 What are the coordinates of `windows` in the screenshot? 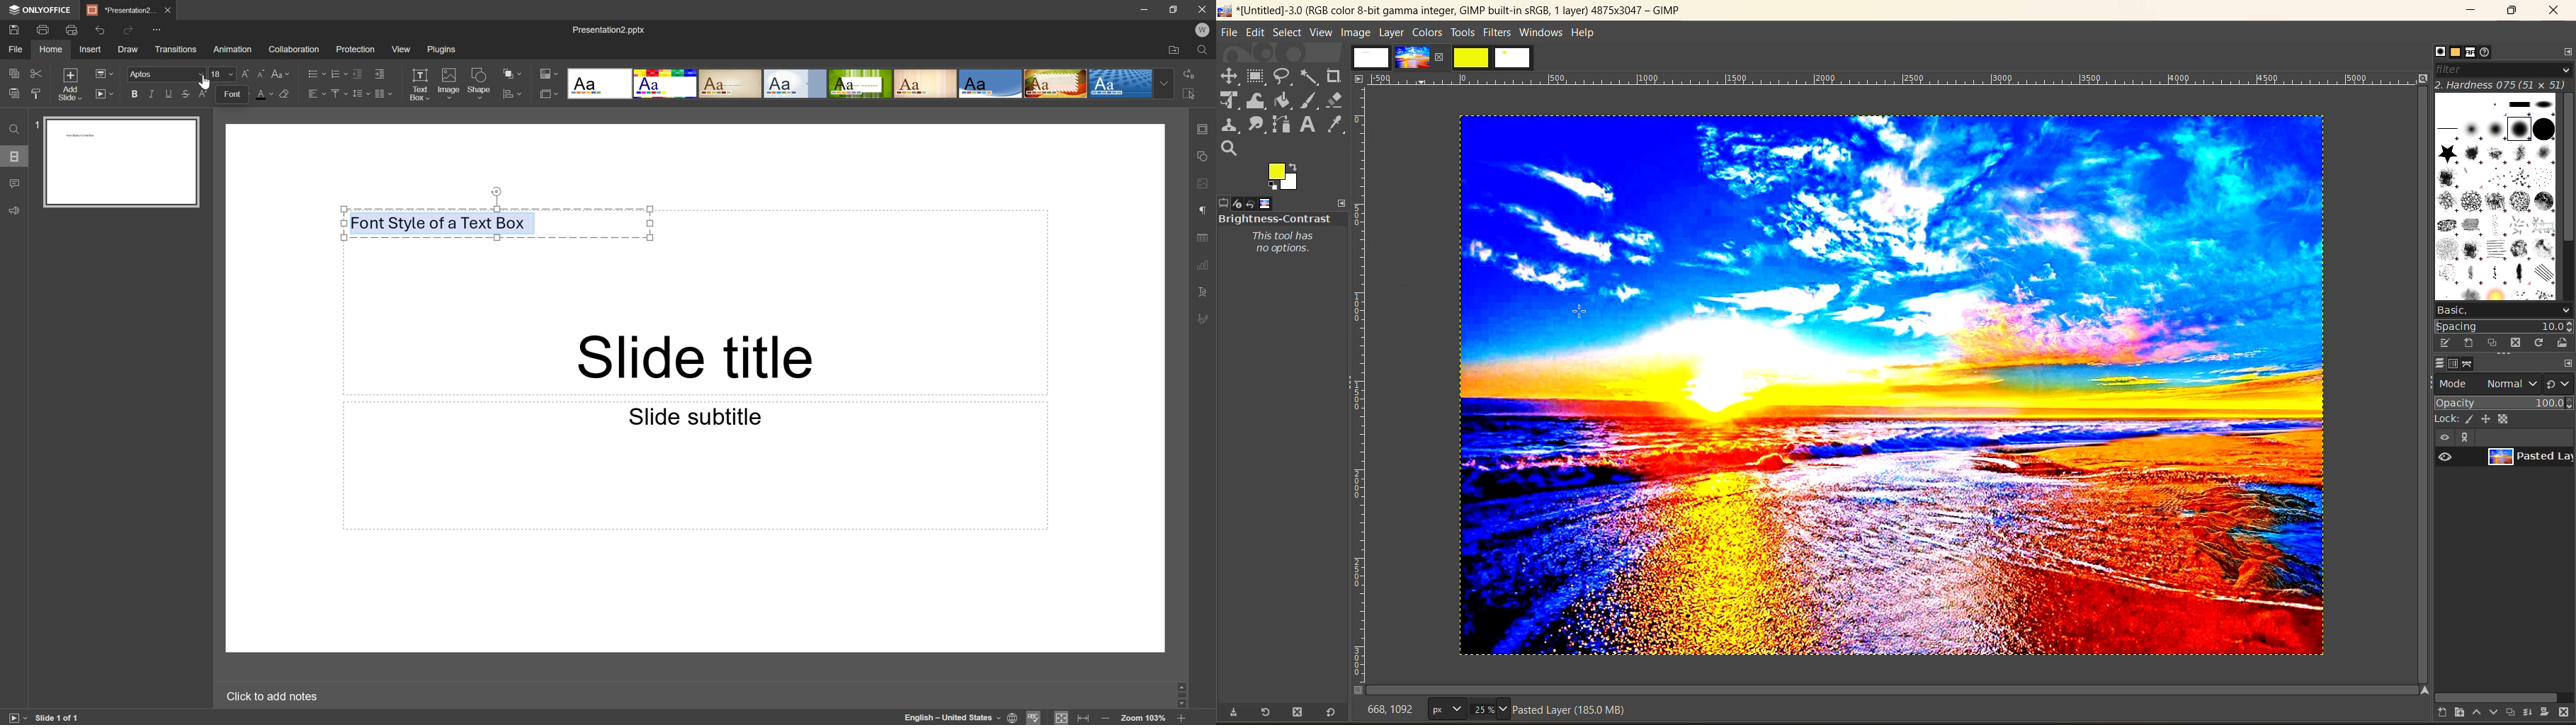 It's located at (1542, 33).